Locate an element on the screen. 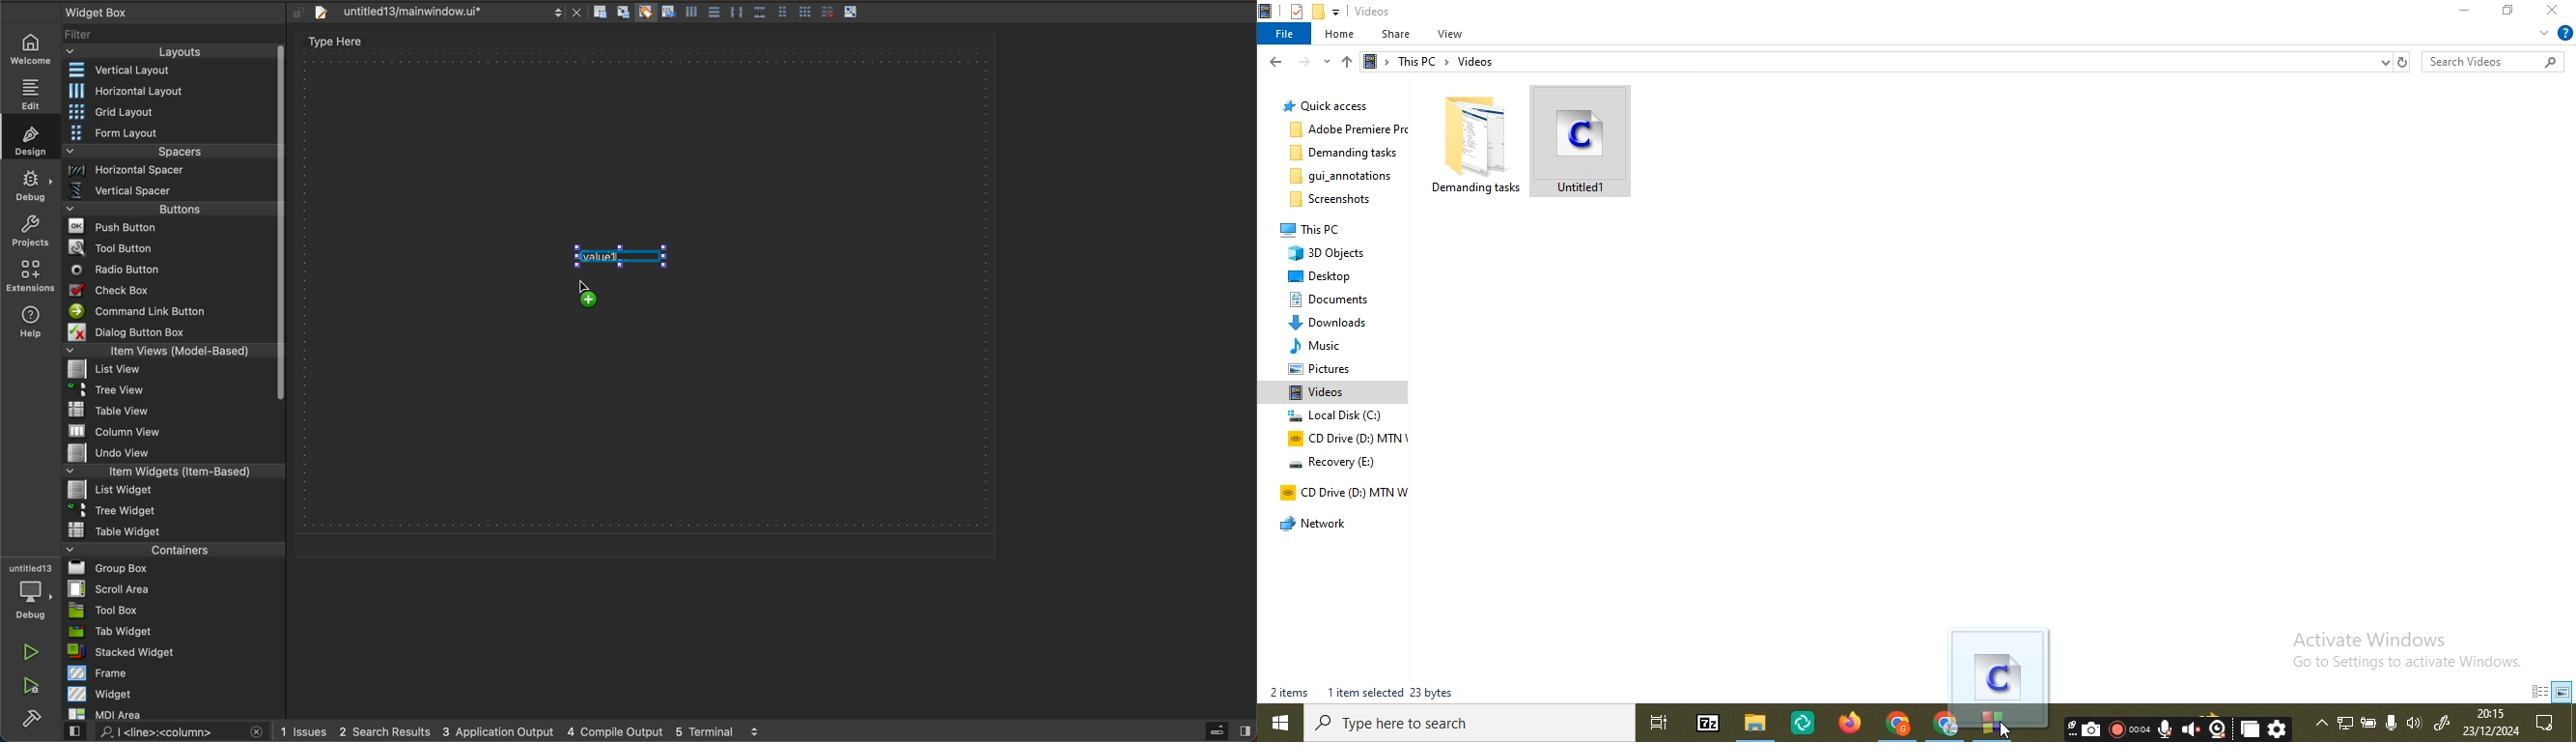 This screenshot has width=2576, height=756. push button is located at coordinates (170, 229).